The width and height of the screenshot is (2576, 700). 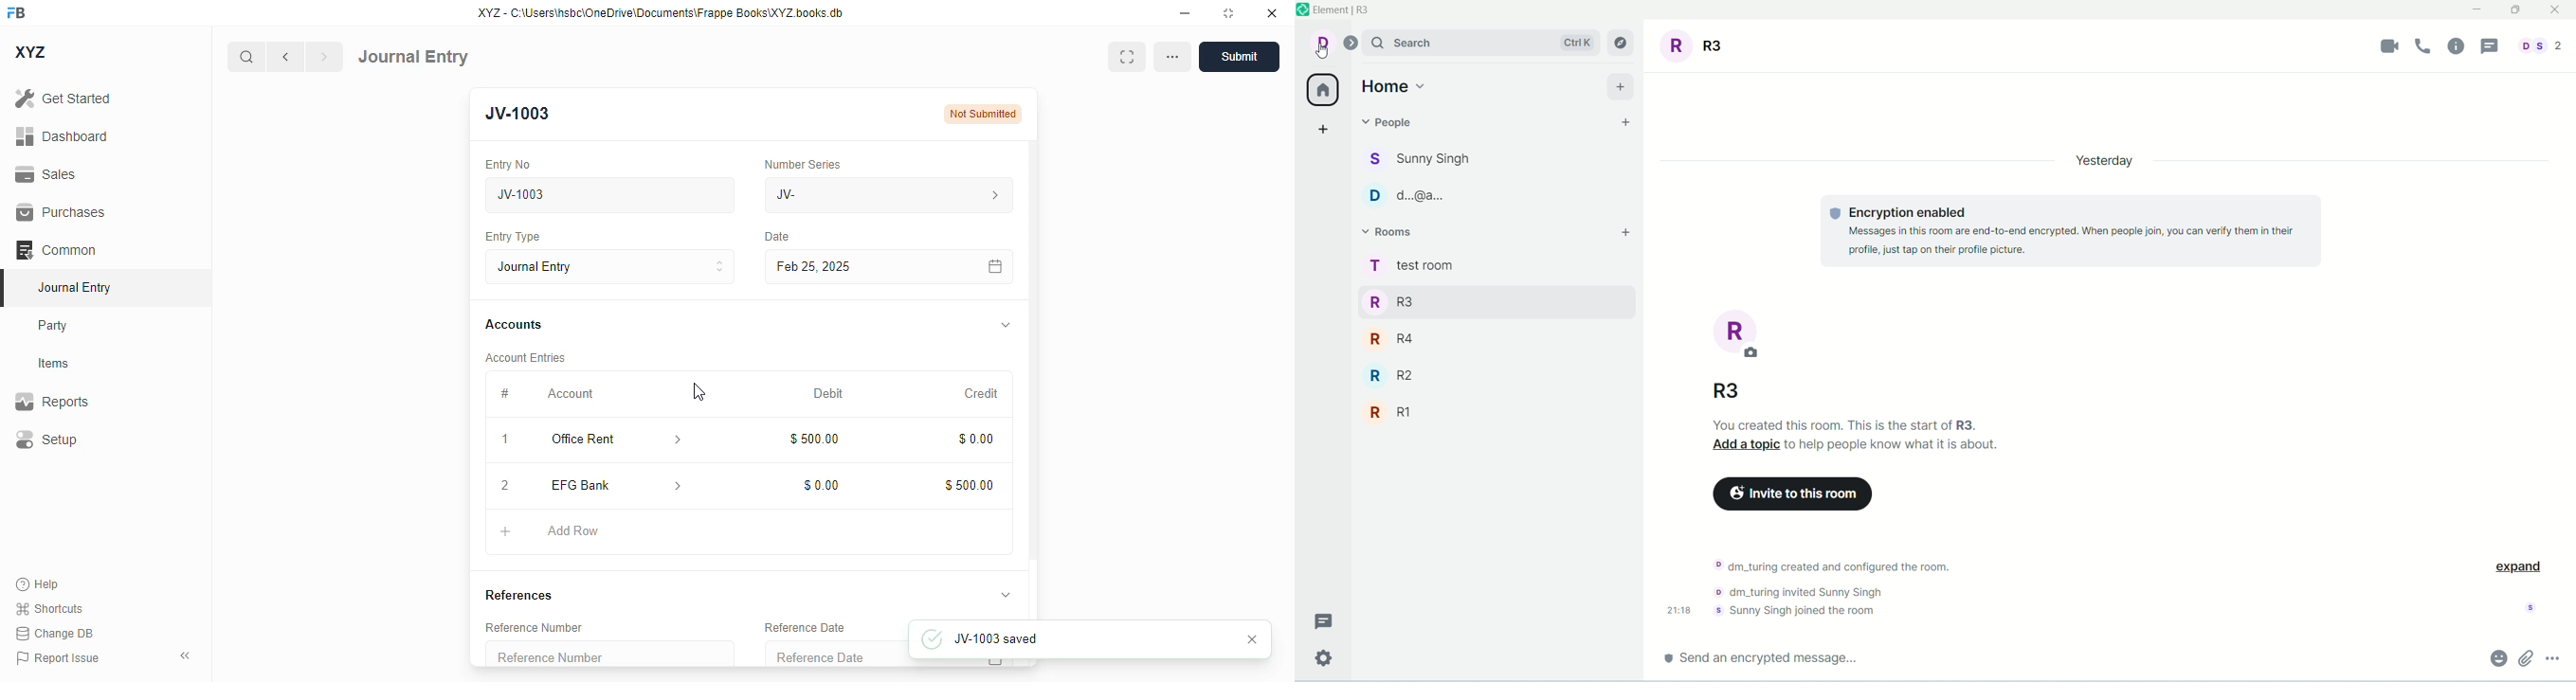 I want to click on invite to this room, so click(x=1790, y=494).